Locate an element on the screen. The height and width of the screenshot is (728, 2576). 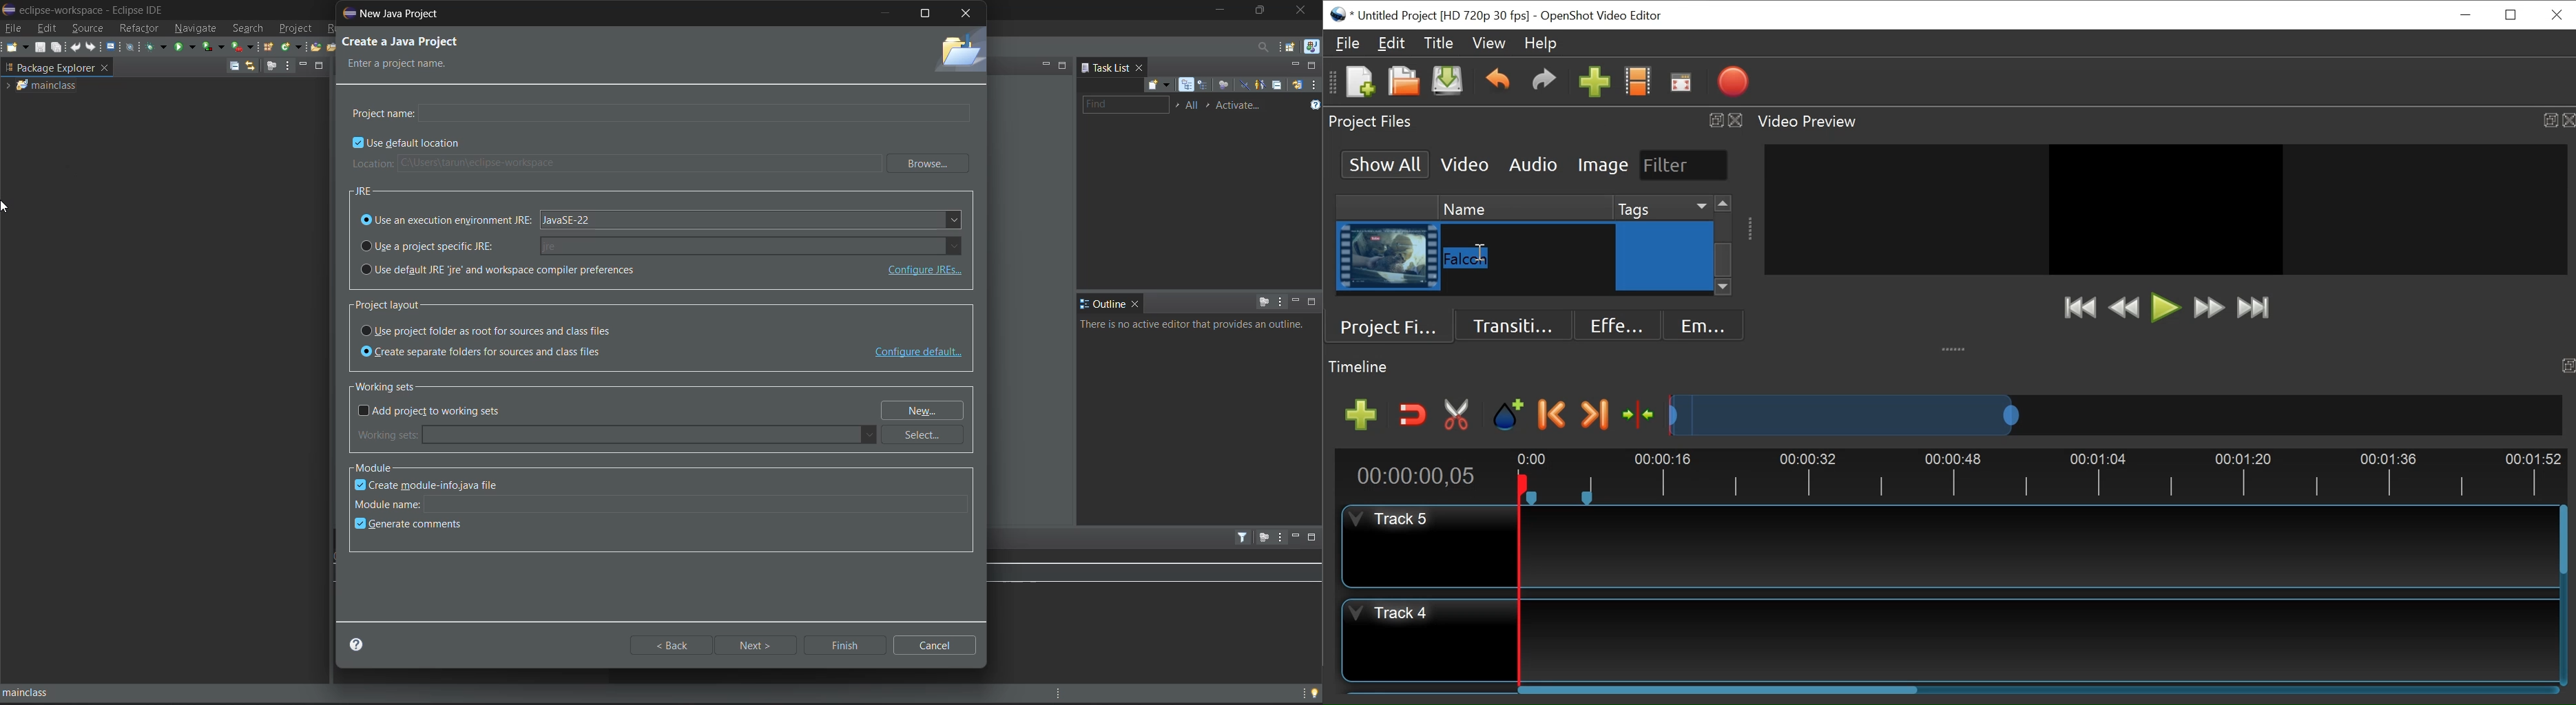
maximize is located at coordinates (320, 66).